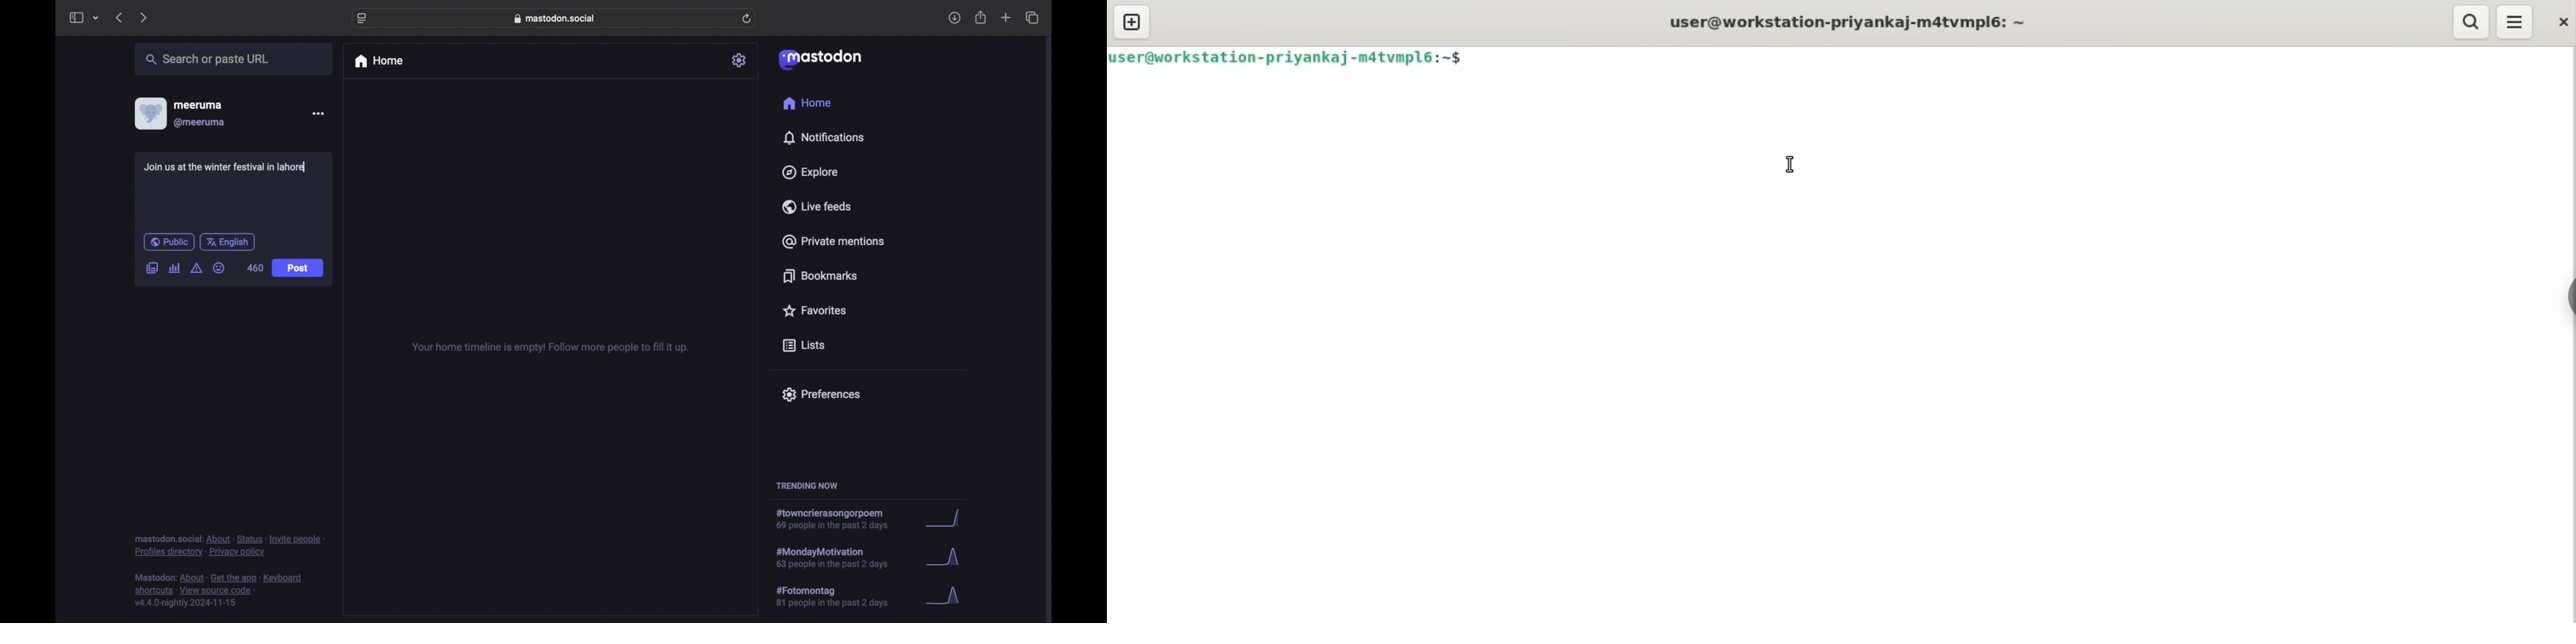  What do you see at coordinates (1032, 18) in the screenshot?
I see `show tab overview` at bounding box center [1032, 18].